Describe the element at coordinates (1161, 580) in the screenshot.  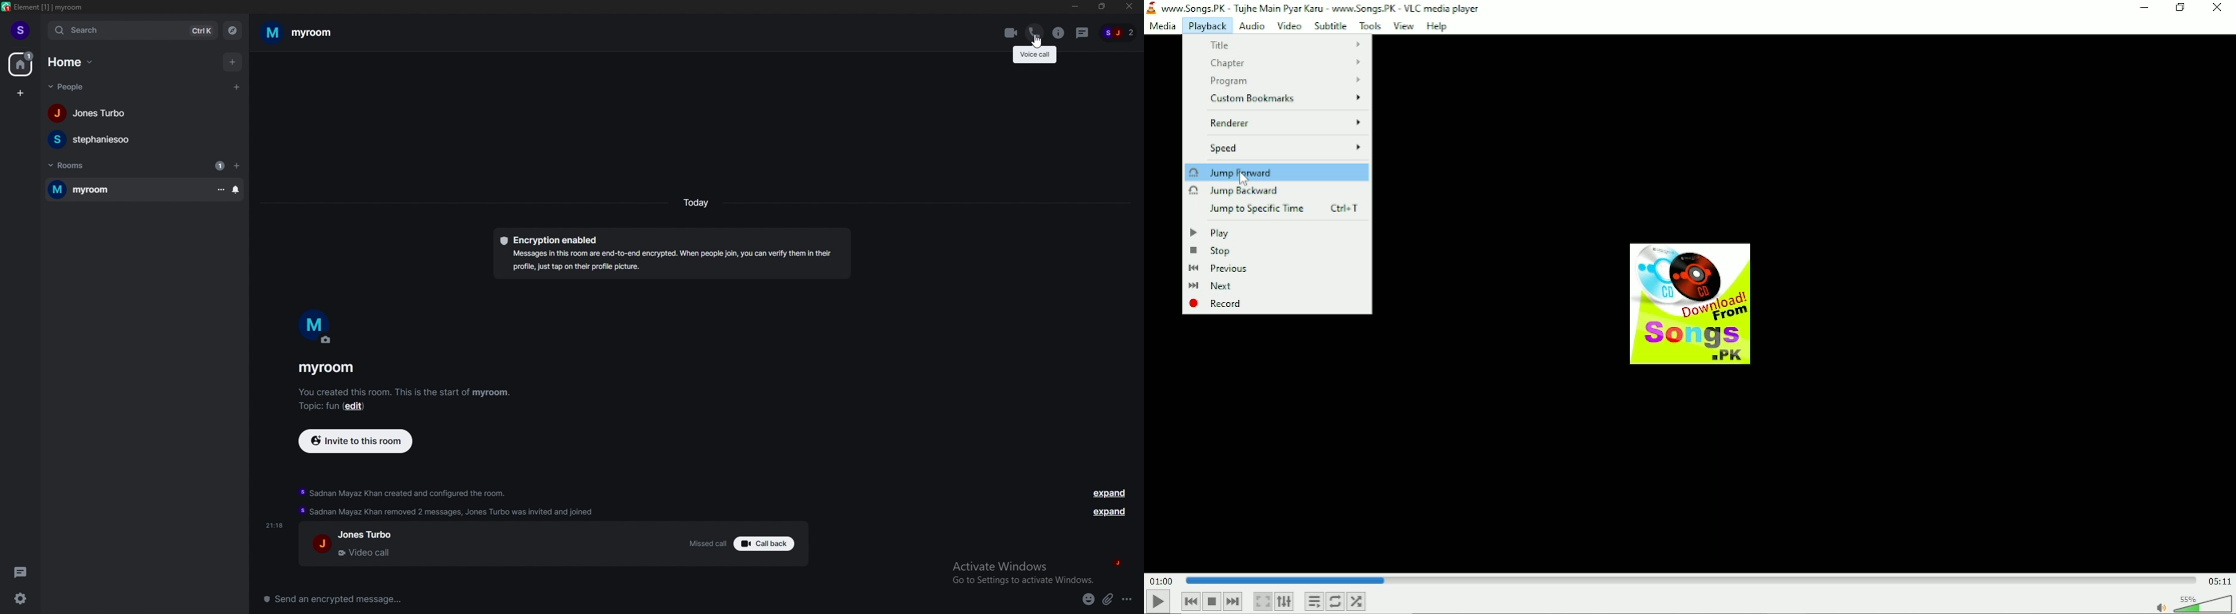
I see `Elapsed time` at that location.